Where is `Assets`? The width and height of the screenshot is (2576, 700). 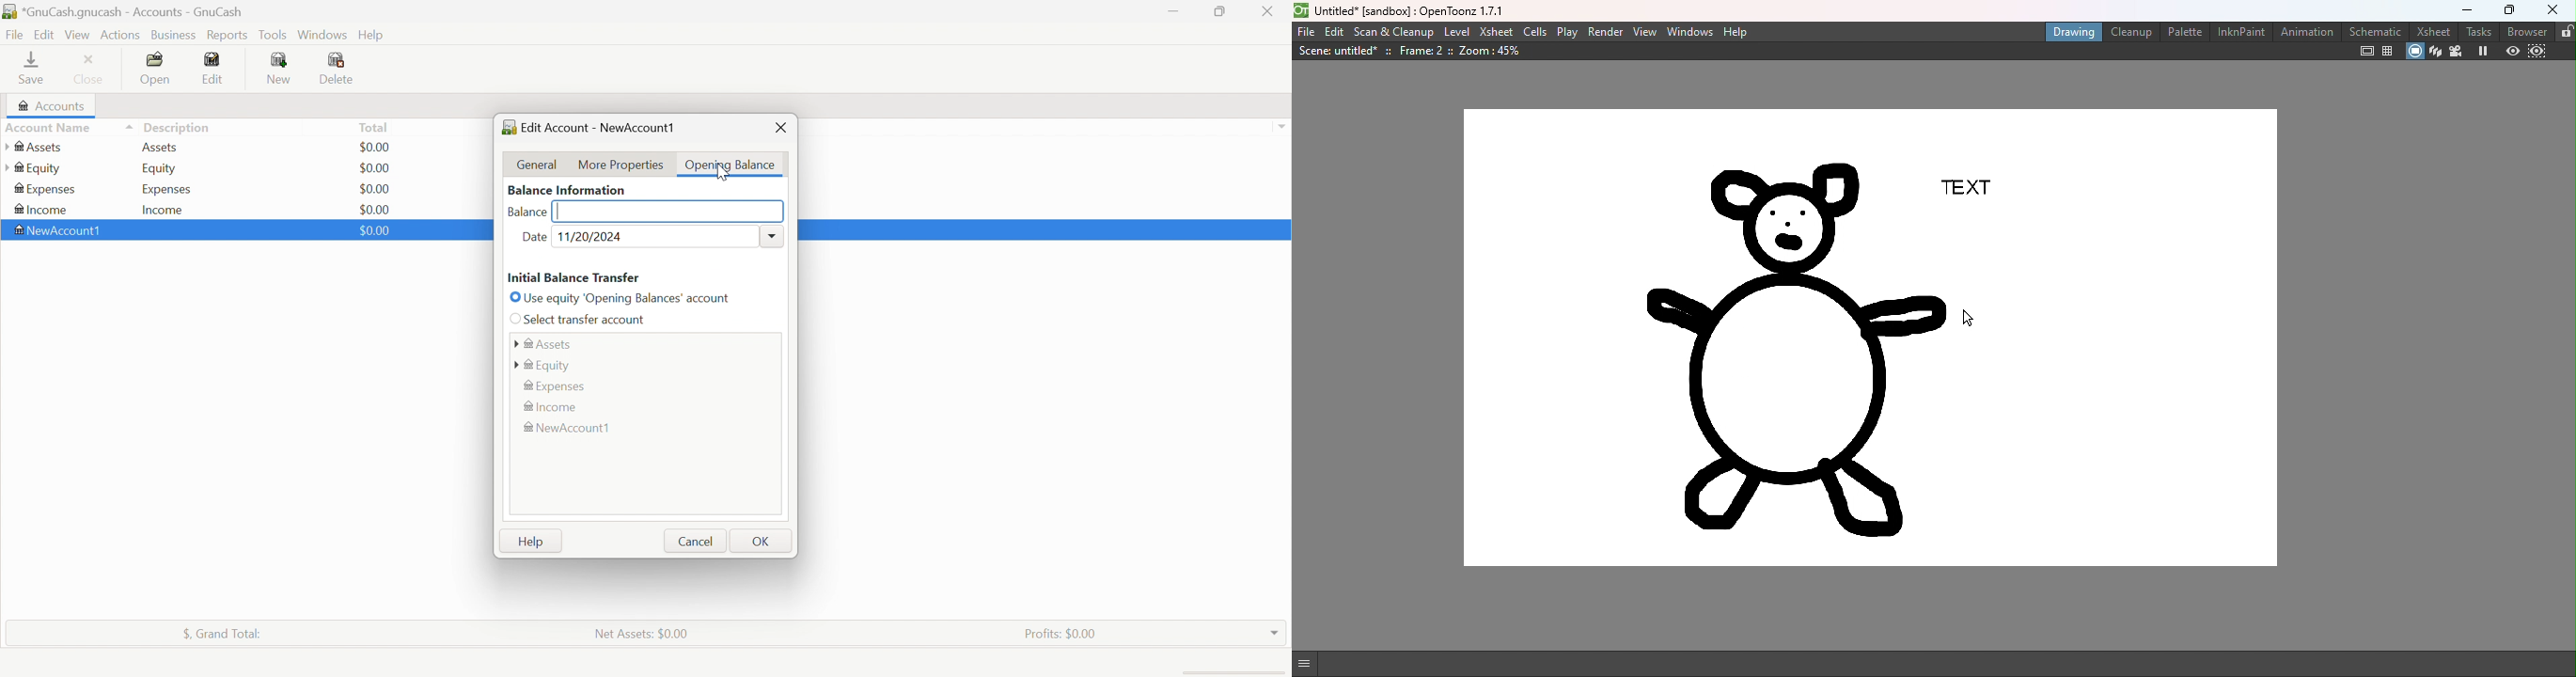
Assets is located at coordinates (36, 147).